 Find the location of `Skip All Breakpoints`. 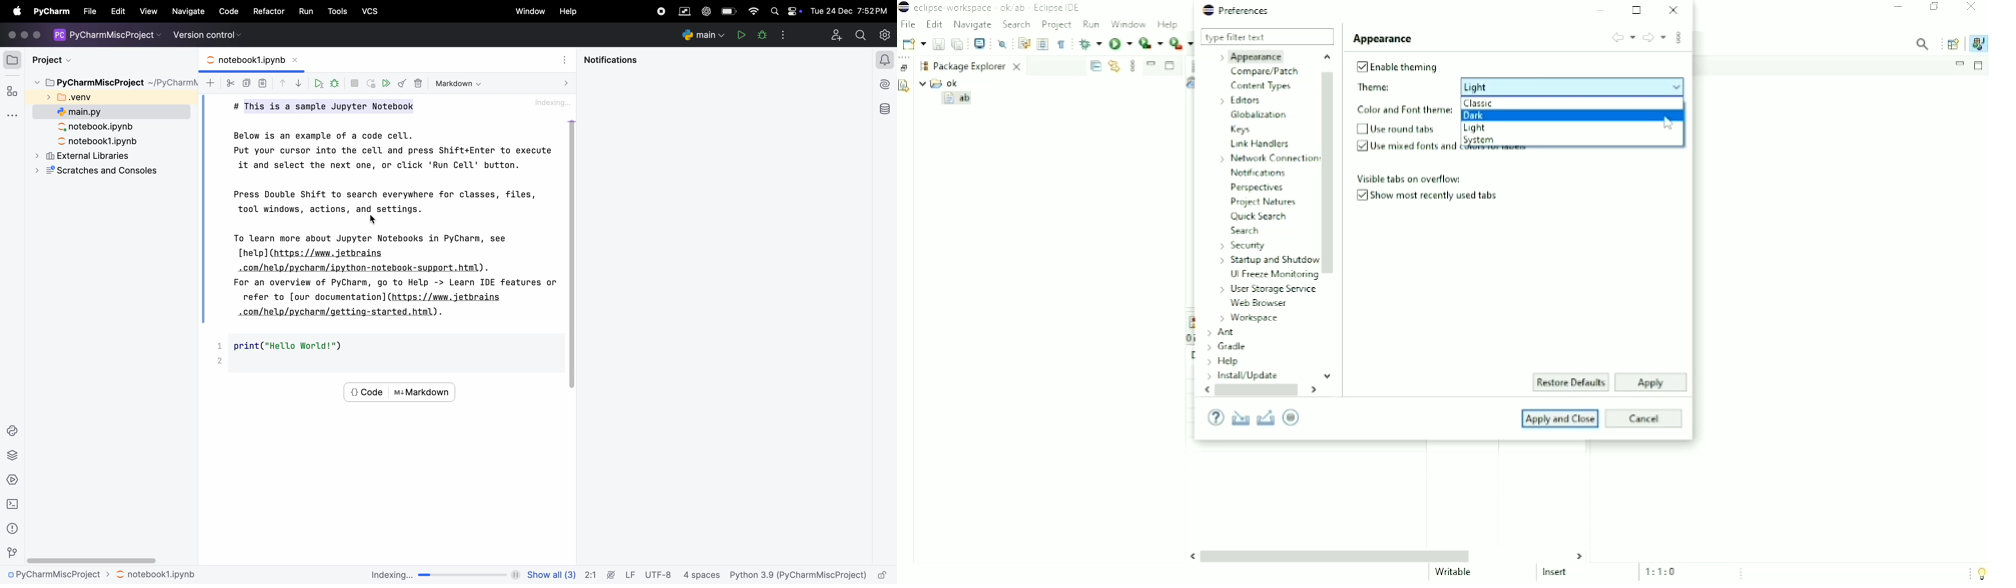

Skip All Breakpoints is located at coordinates (1003, 43).